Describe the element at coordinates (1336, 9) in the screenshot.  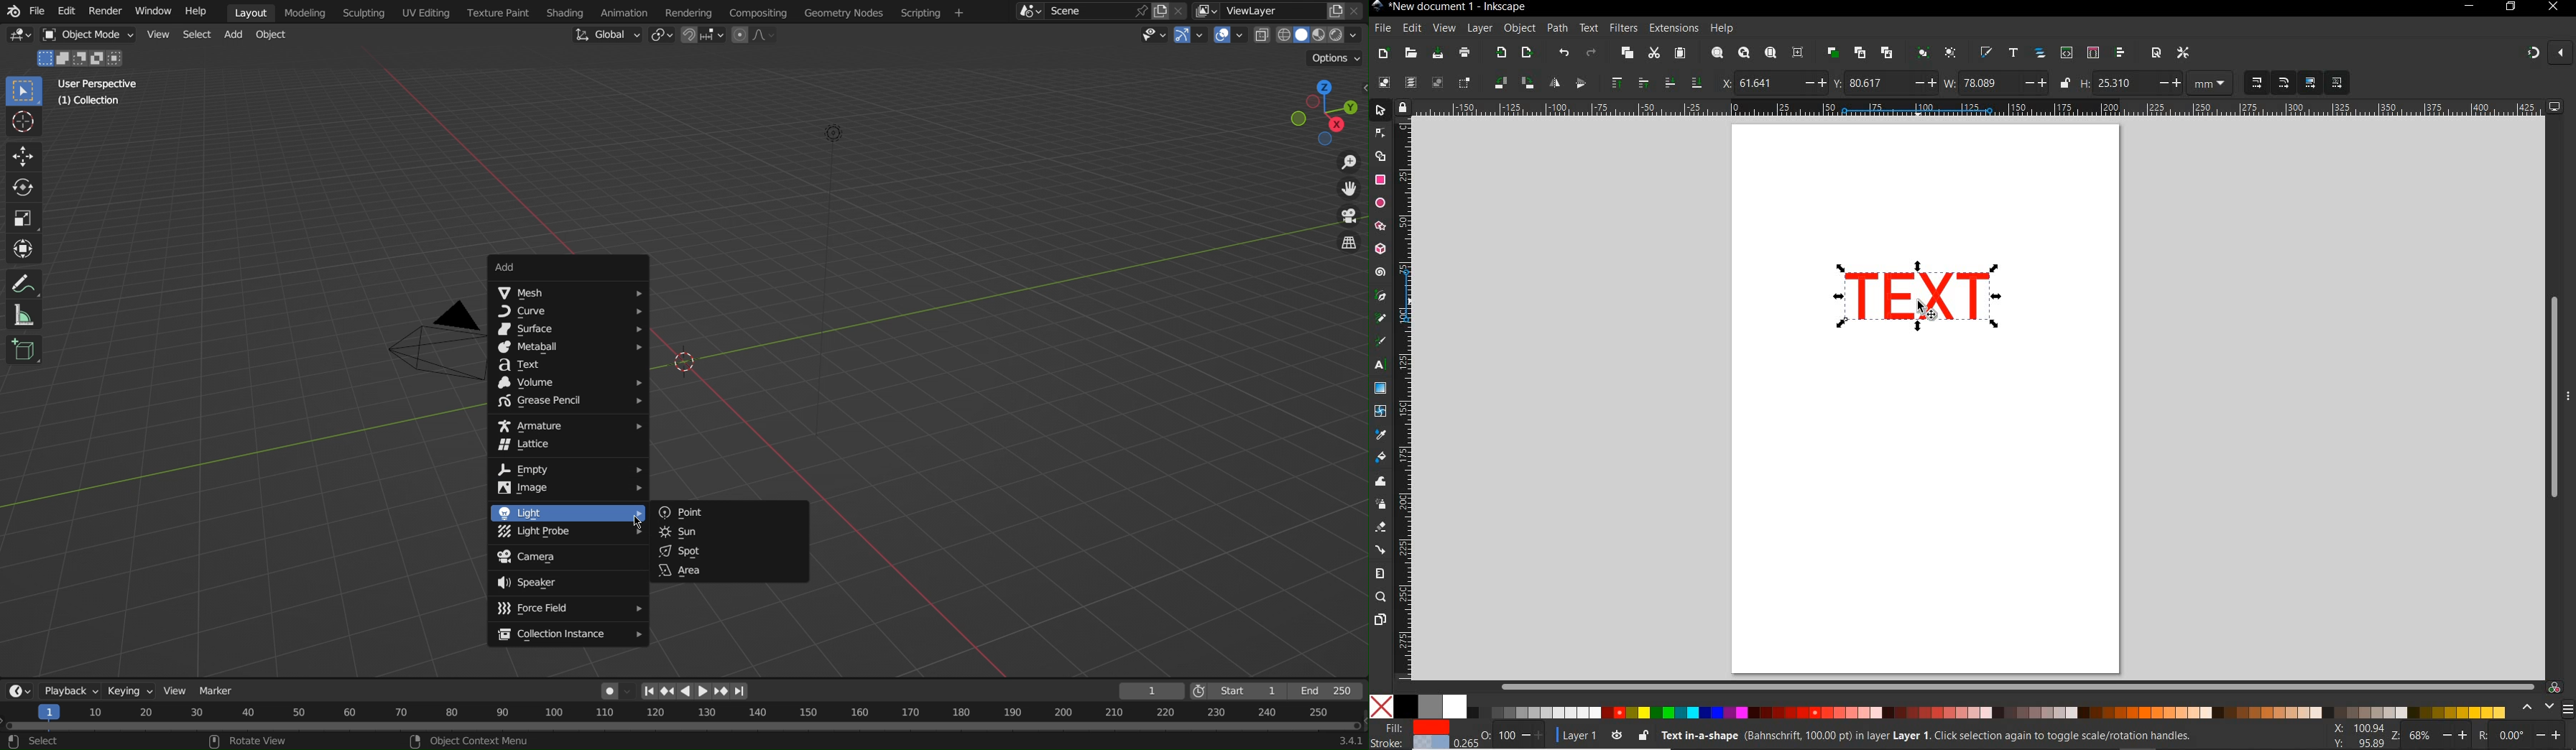
I see `Copy` at that location.